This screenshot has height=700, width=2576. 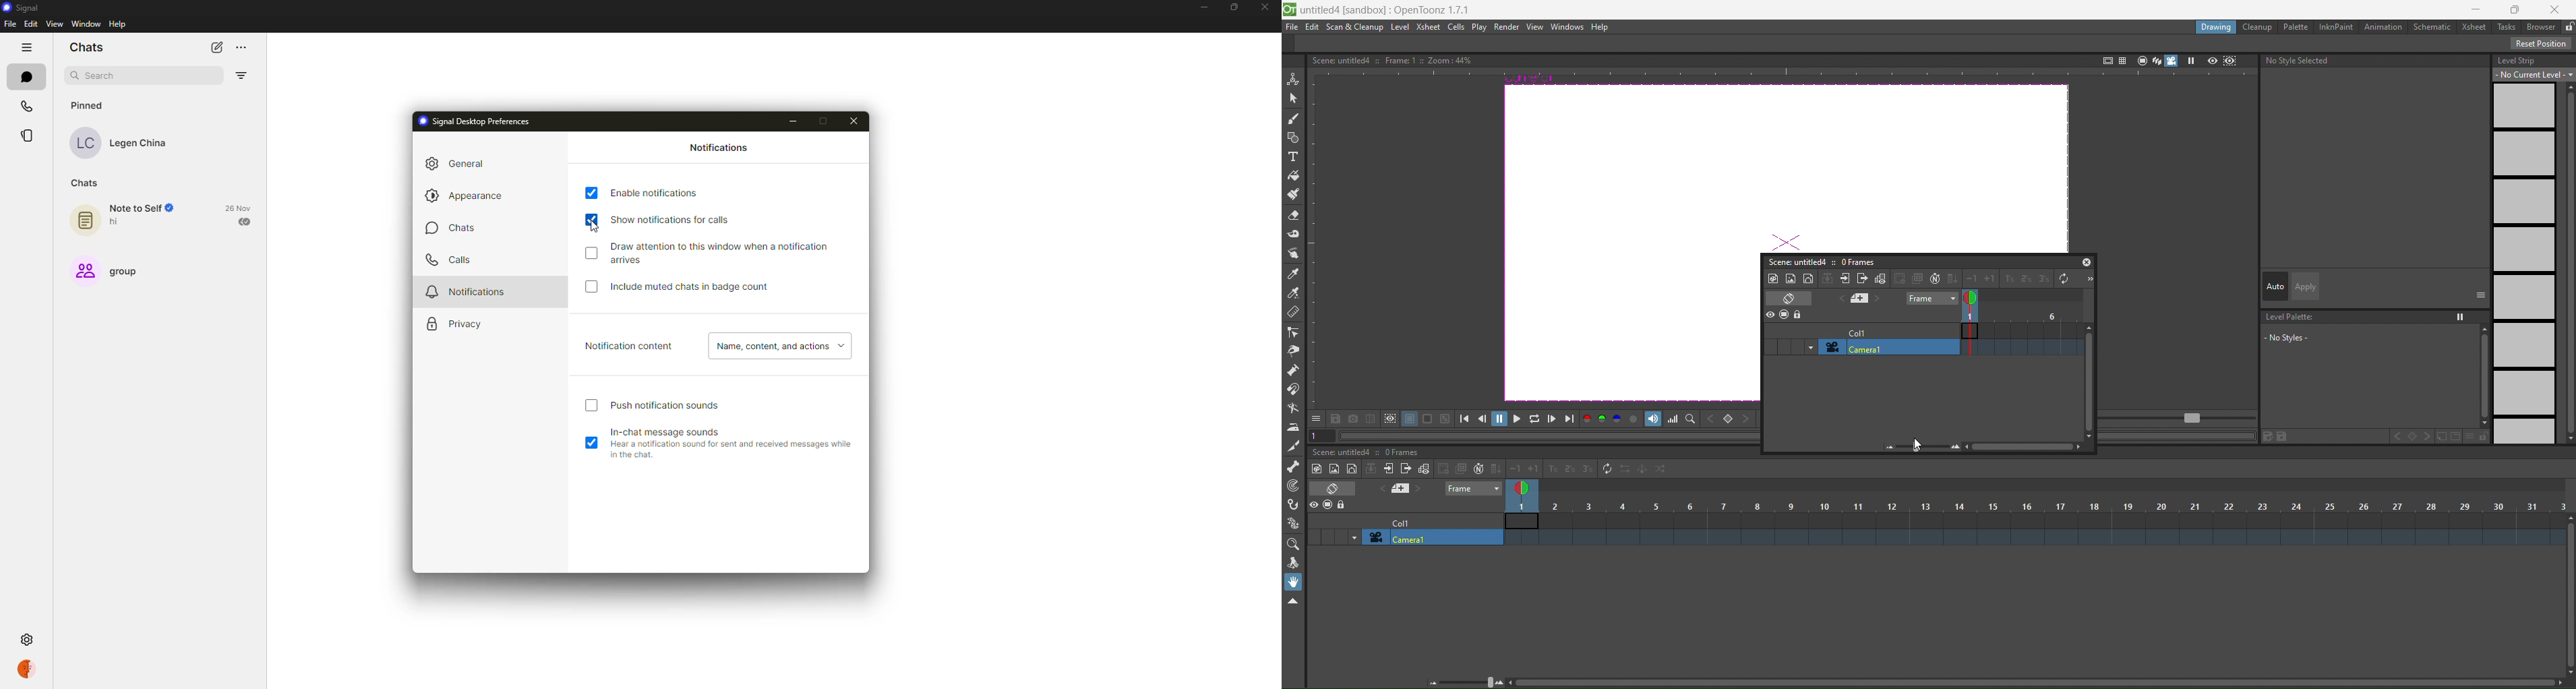 What do you see at coordinates (2190, 61) in the screenshot?
I see `freeze` at bounding box center [2190, 61].